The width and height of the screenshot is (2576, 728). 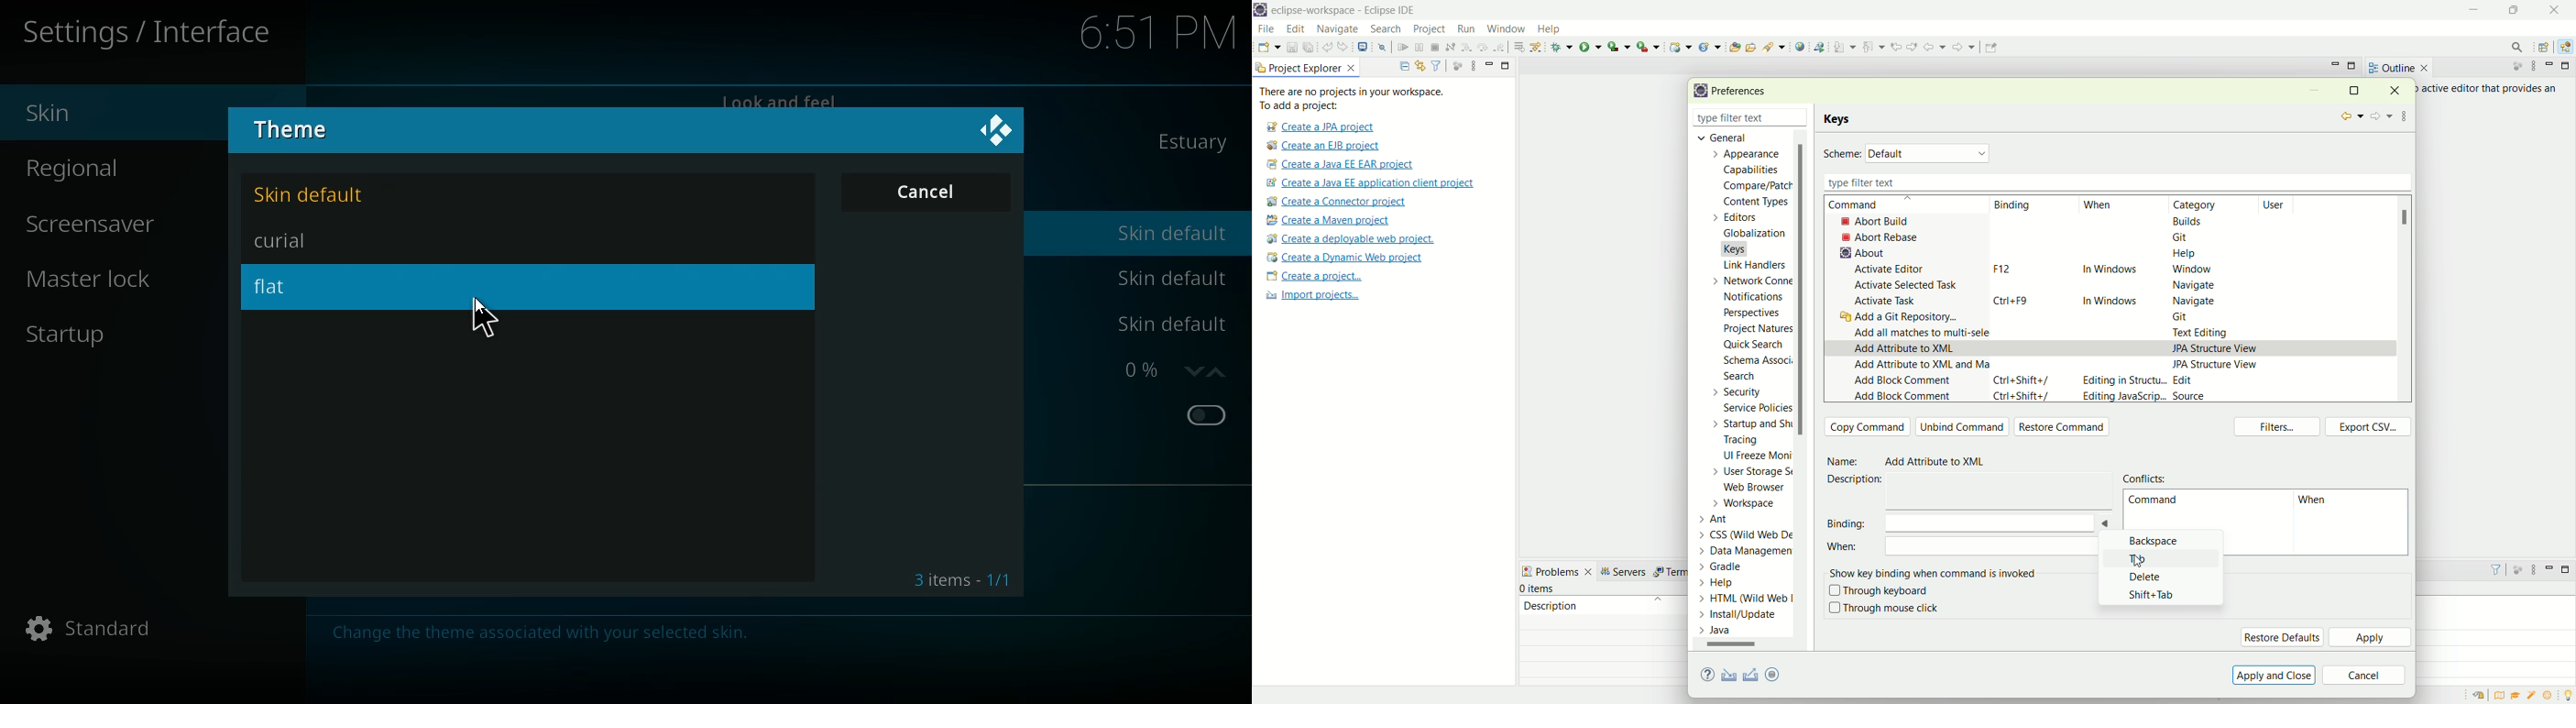 What do you see at coordinates (1731, 584) in the screenshot?
I see `Help` at bounding box center [1731, 584].